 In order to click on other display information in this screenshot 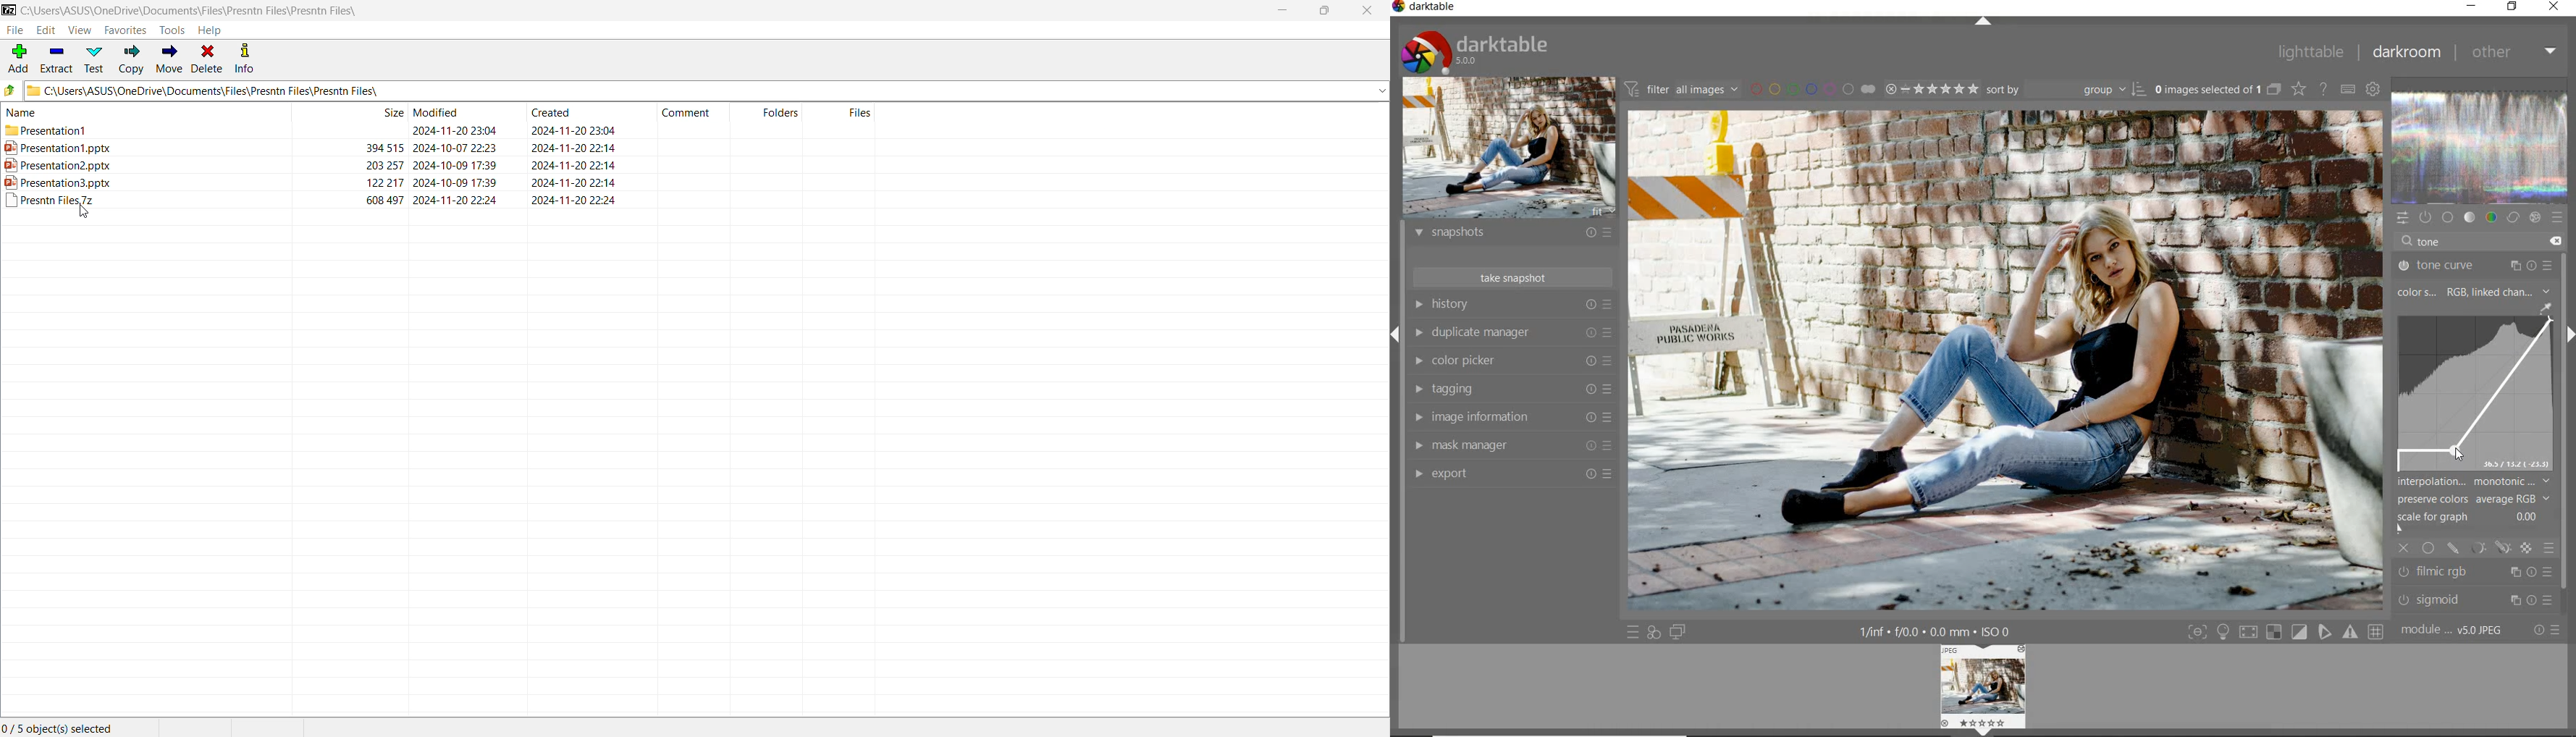, I will do `click(1937, 631)`.